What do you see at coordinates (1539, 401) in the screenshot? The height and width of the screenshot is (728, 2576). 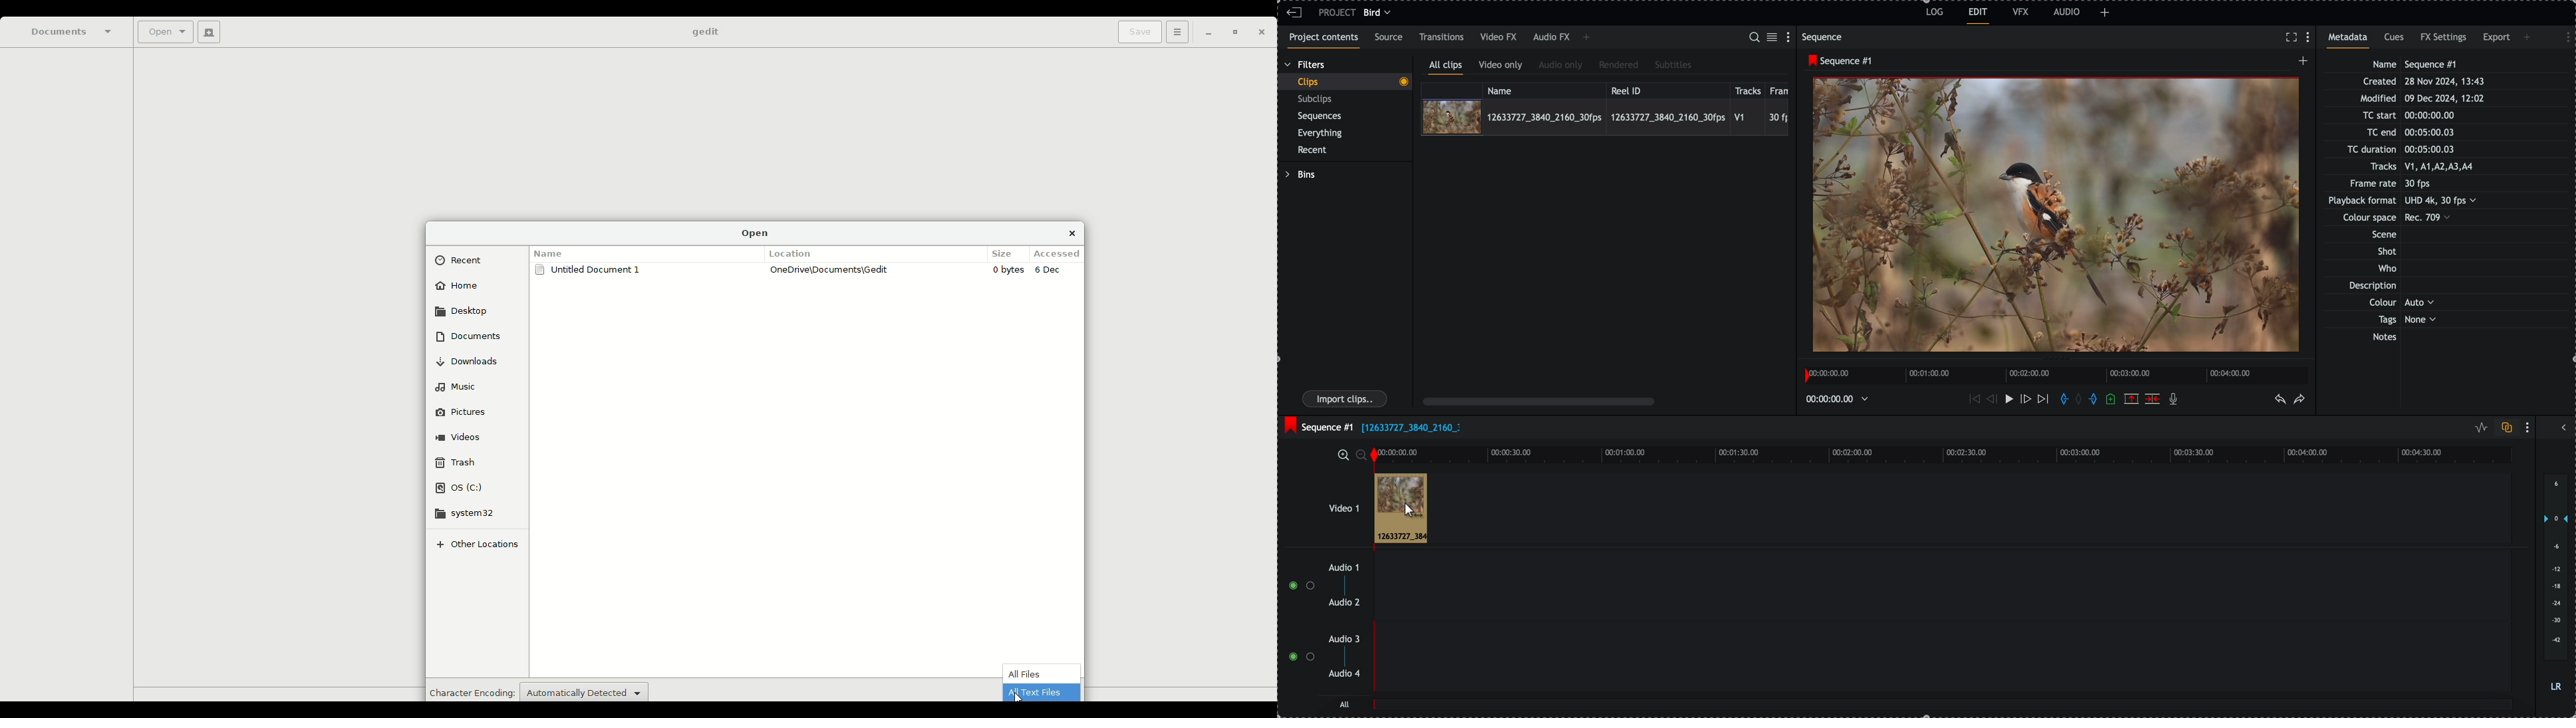 I see `scroll bar` at bounding box center [1539, 401].